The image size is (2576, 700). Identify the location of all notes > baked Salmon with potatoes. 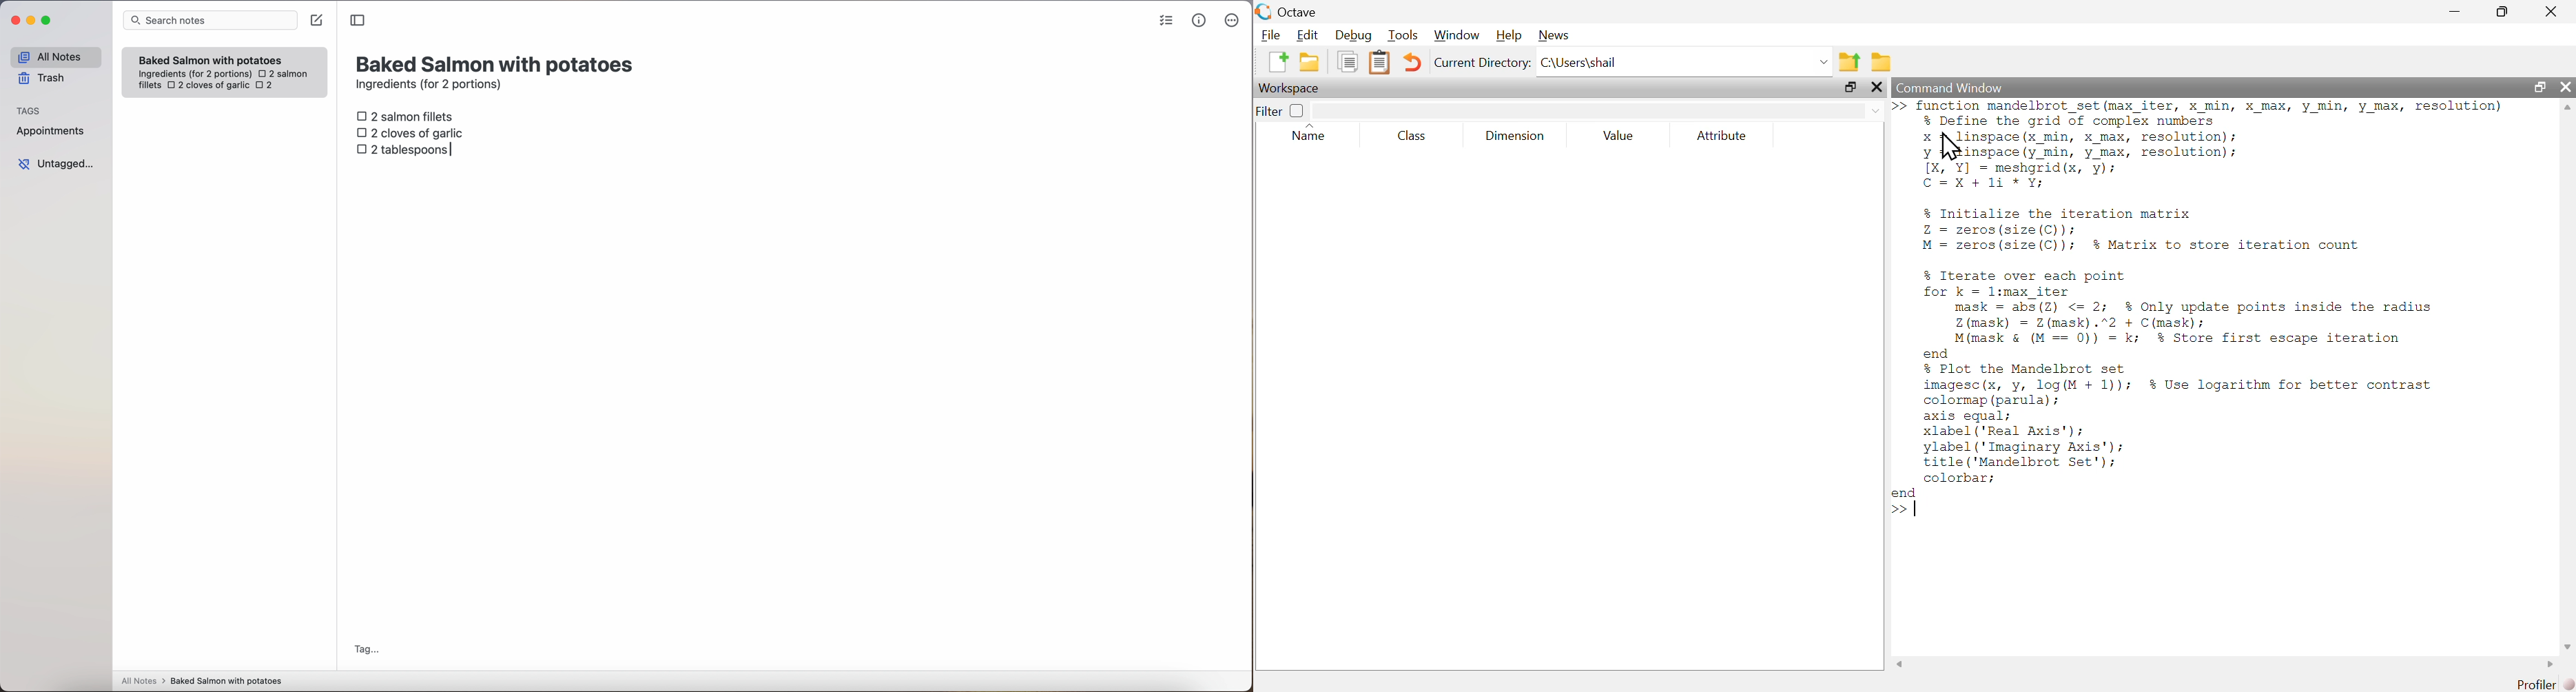
(202, 680).